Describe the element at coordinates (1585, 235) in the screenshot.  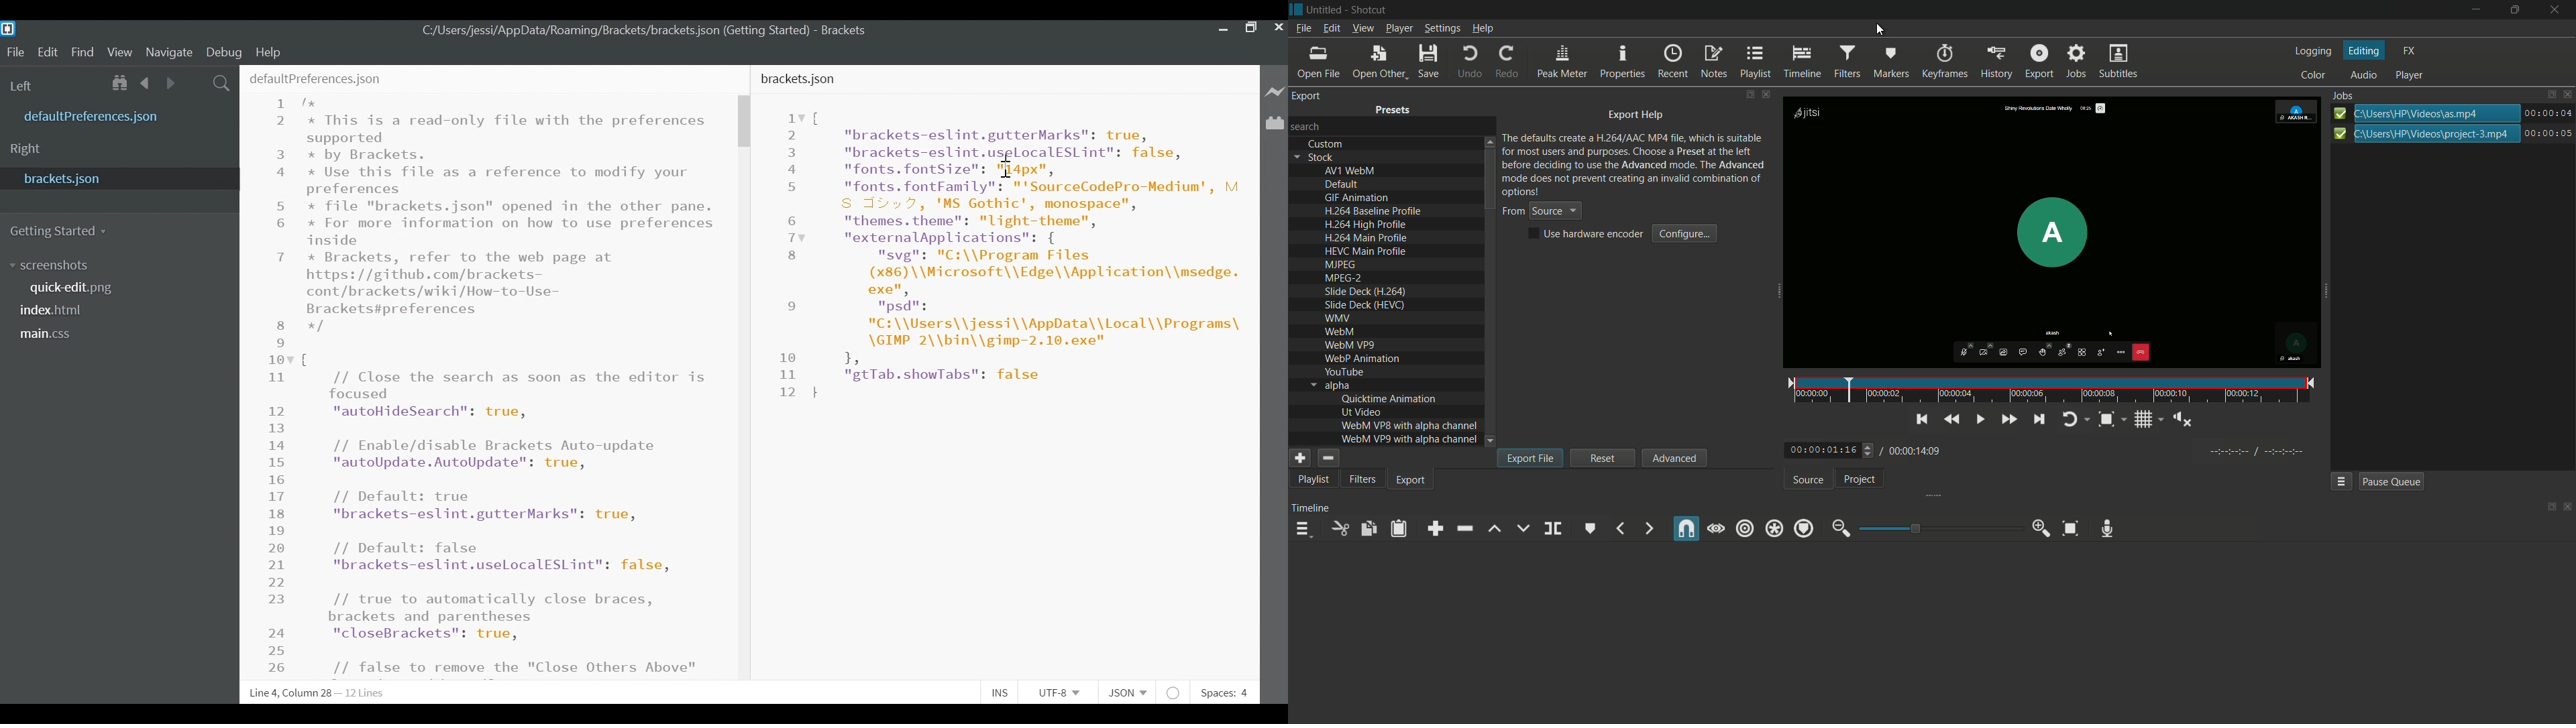
I see `Use hardware encoder` at that location.